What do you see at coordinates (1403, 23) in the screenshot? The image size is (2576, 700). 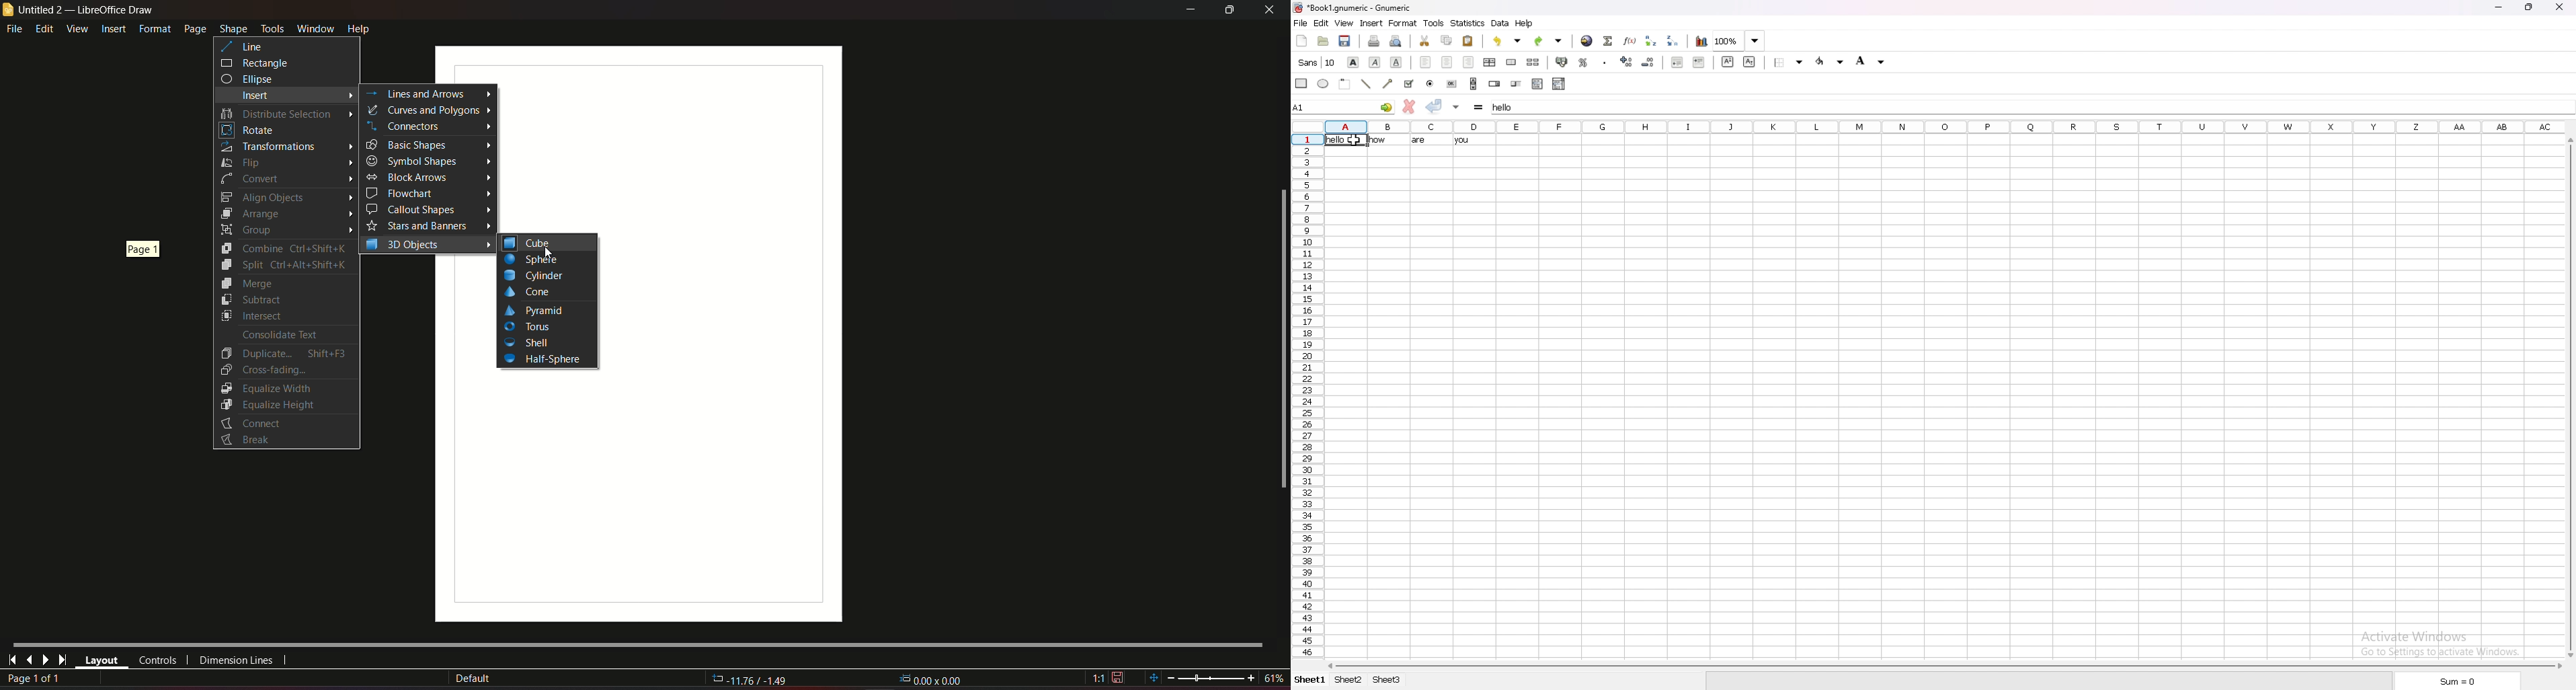 I see `format` at bounding box center [1403, 23].